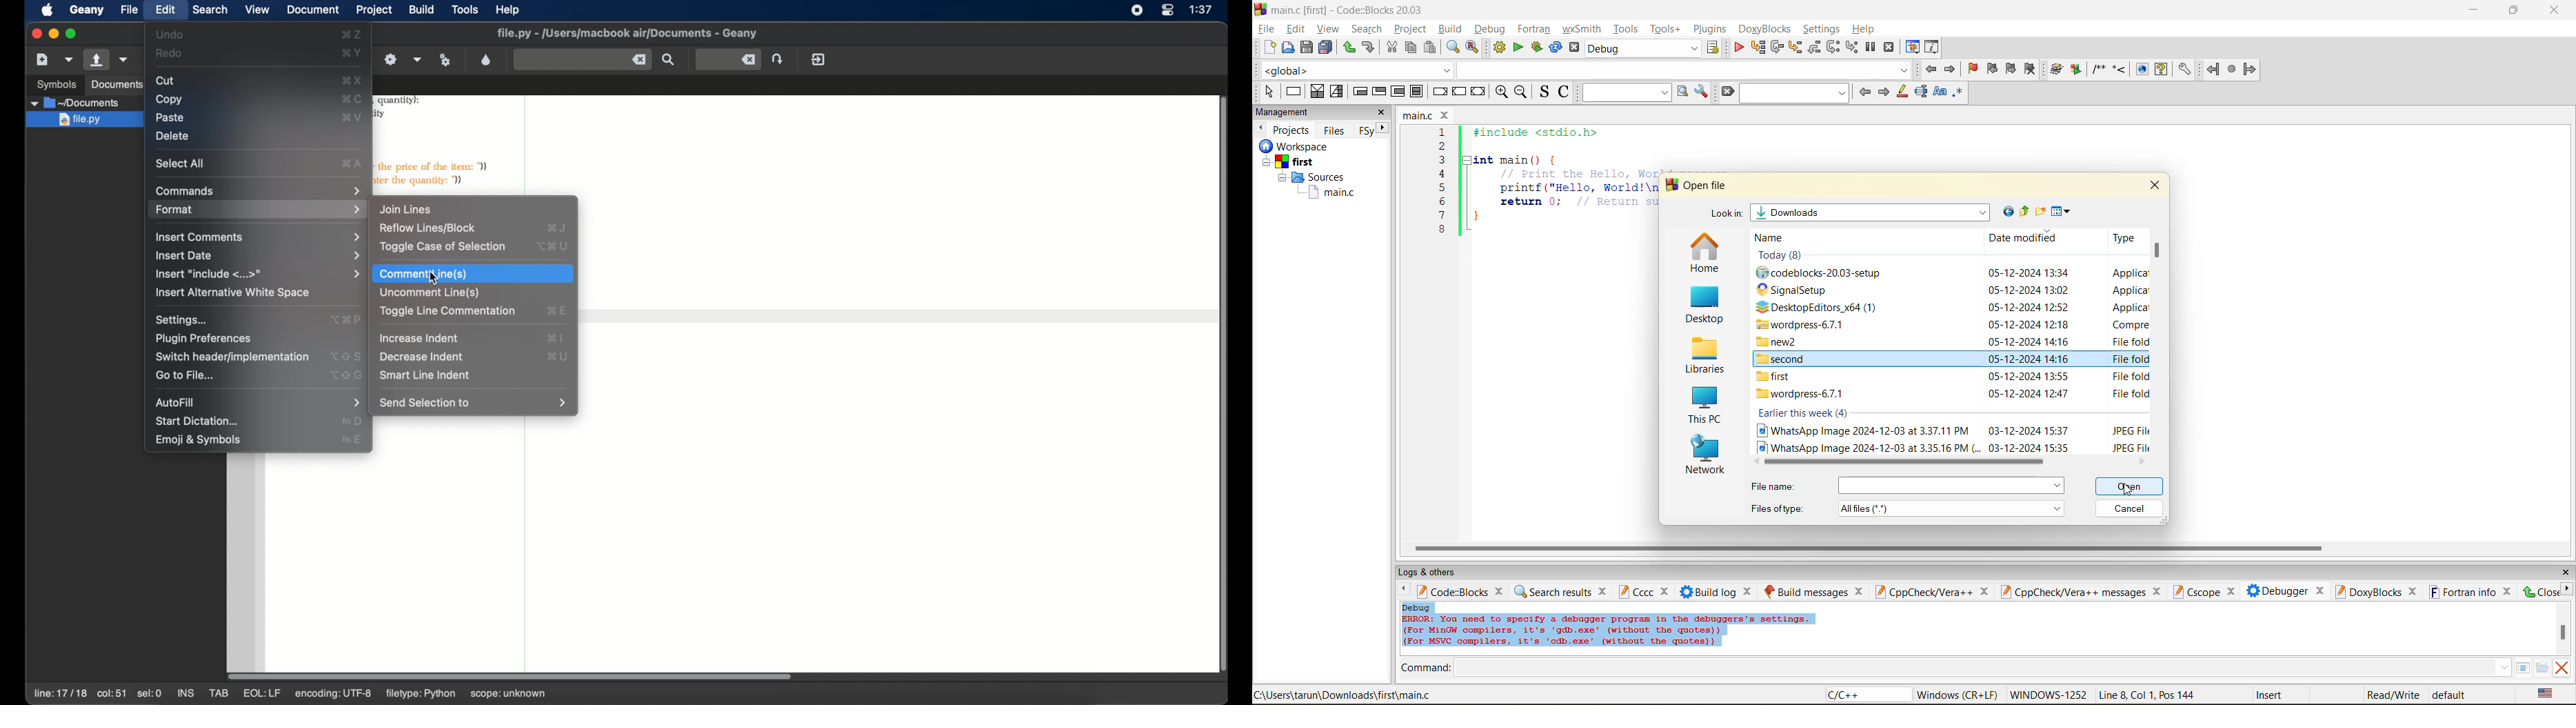 The width and height of the screenshot is (2576, 728). Describe the element at coordinates (1804, 413) in the screenshot. I see `earlier this week` at that location.